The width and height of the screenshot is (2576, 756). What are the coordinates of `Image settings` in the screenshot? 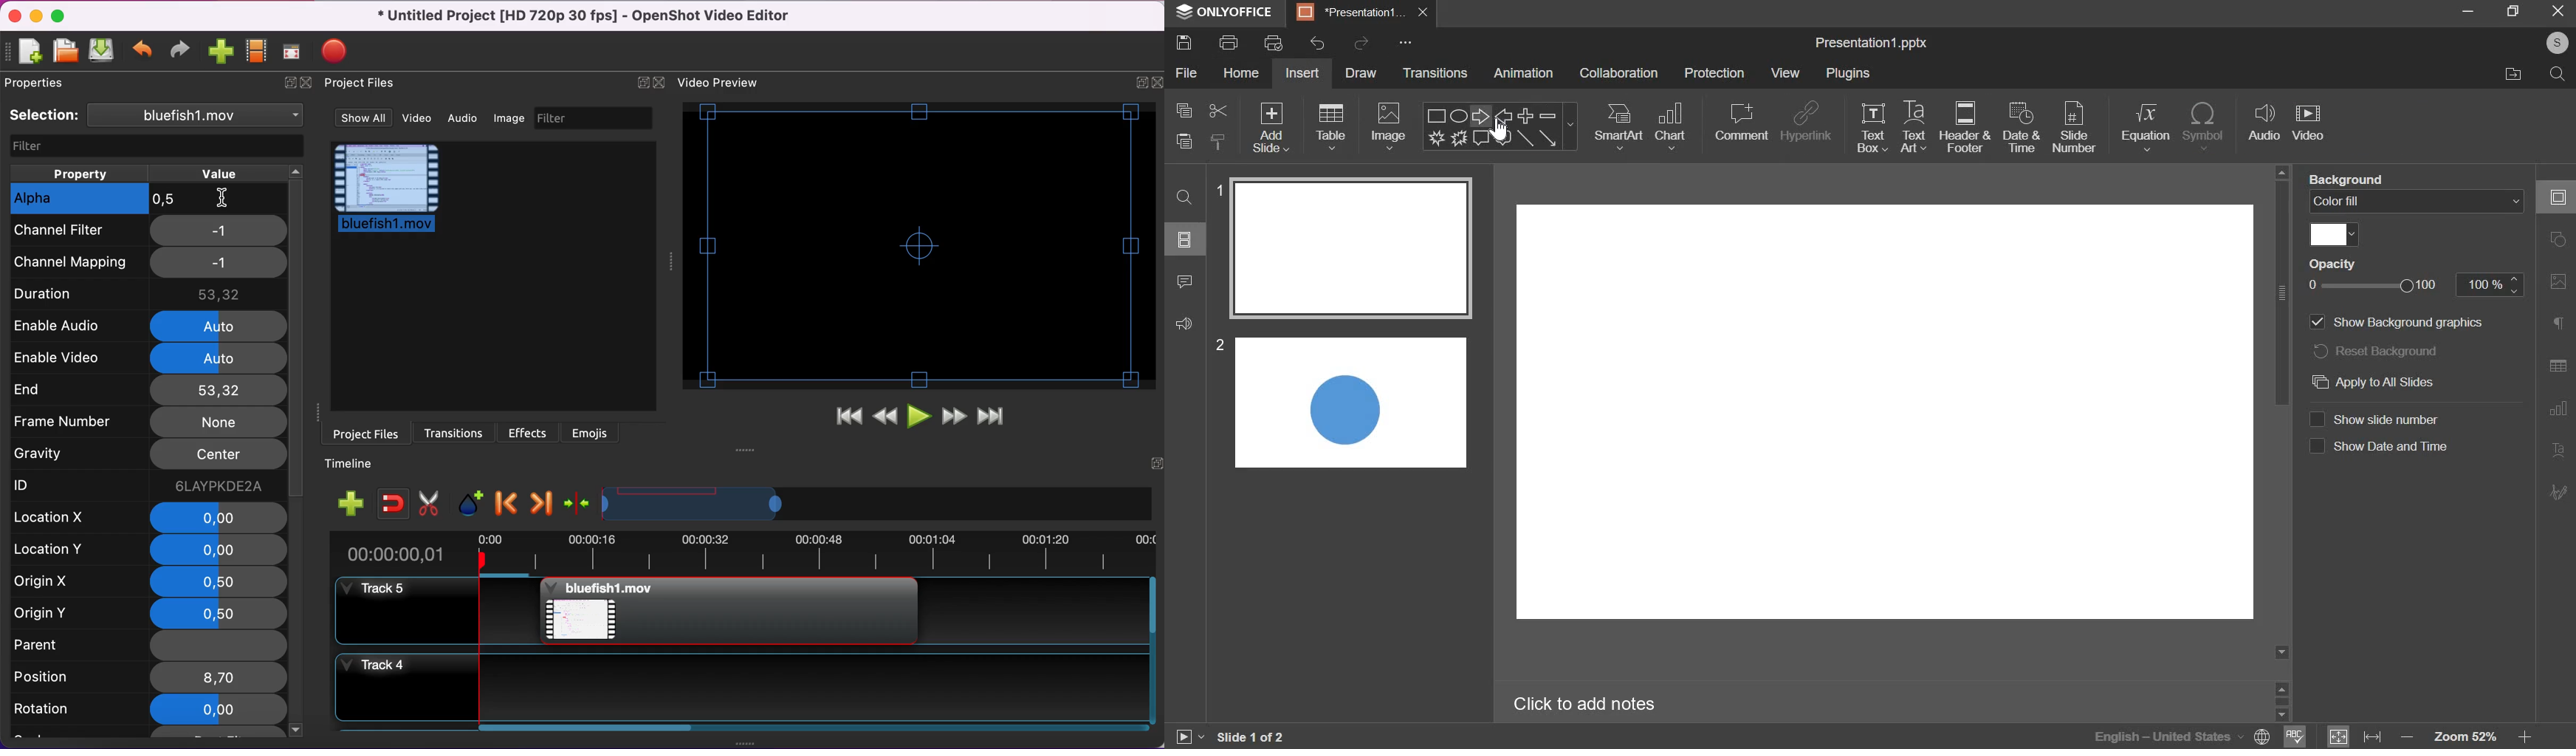 It's located at (2559, 281).